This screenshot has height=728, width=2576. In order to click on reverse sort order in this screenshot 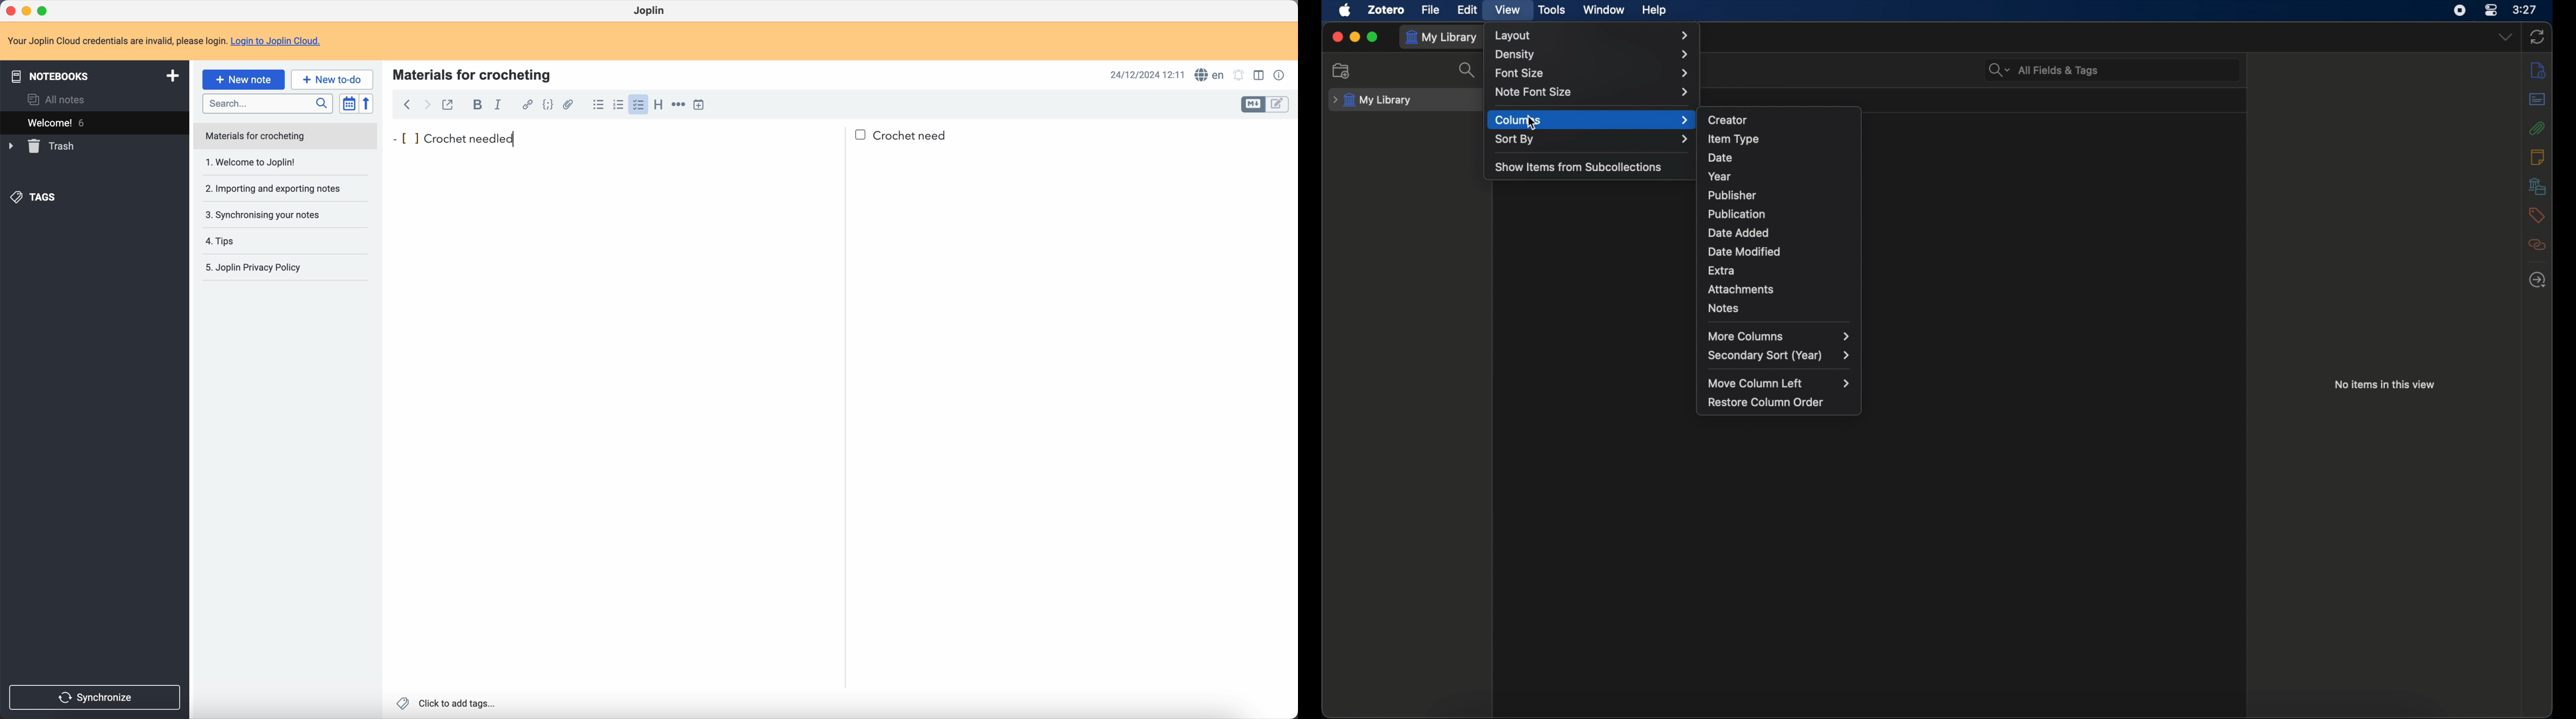, I will do `click(368, 104)`.